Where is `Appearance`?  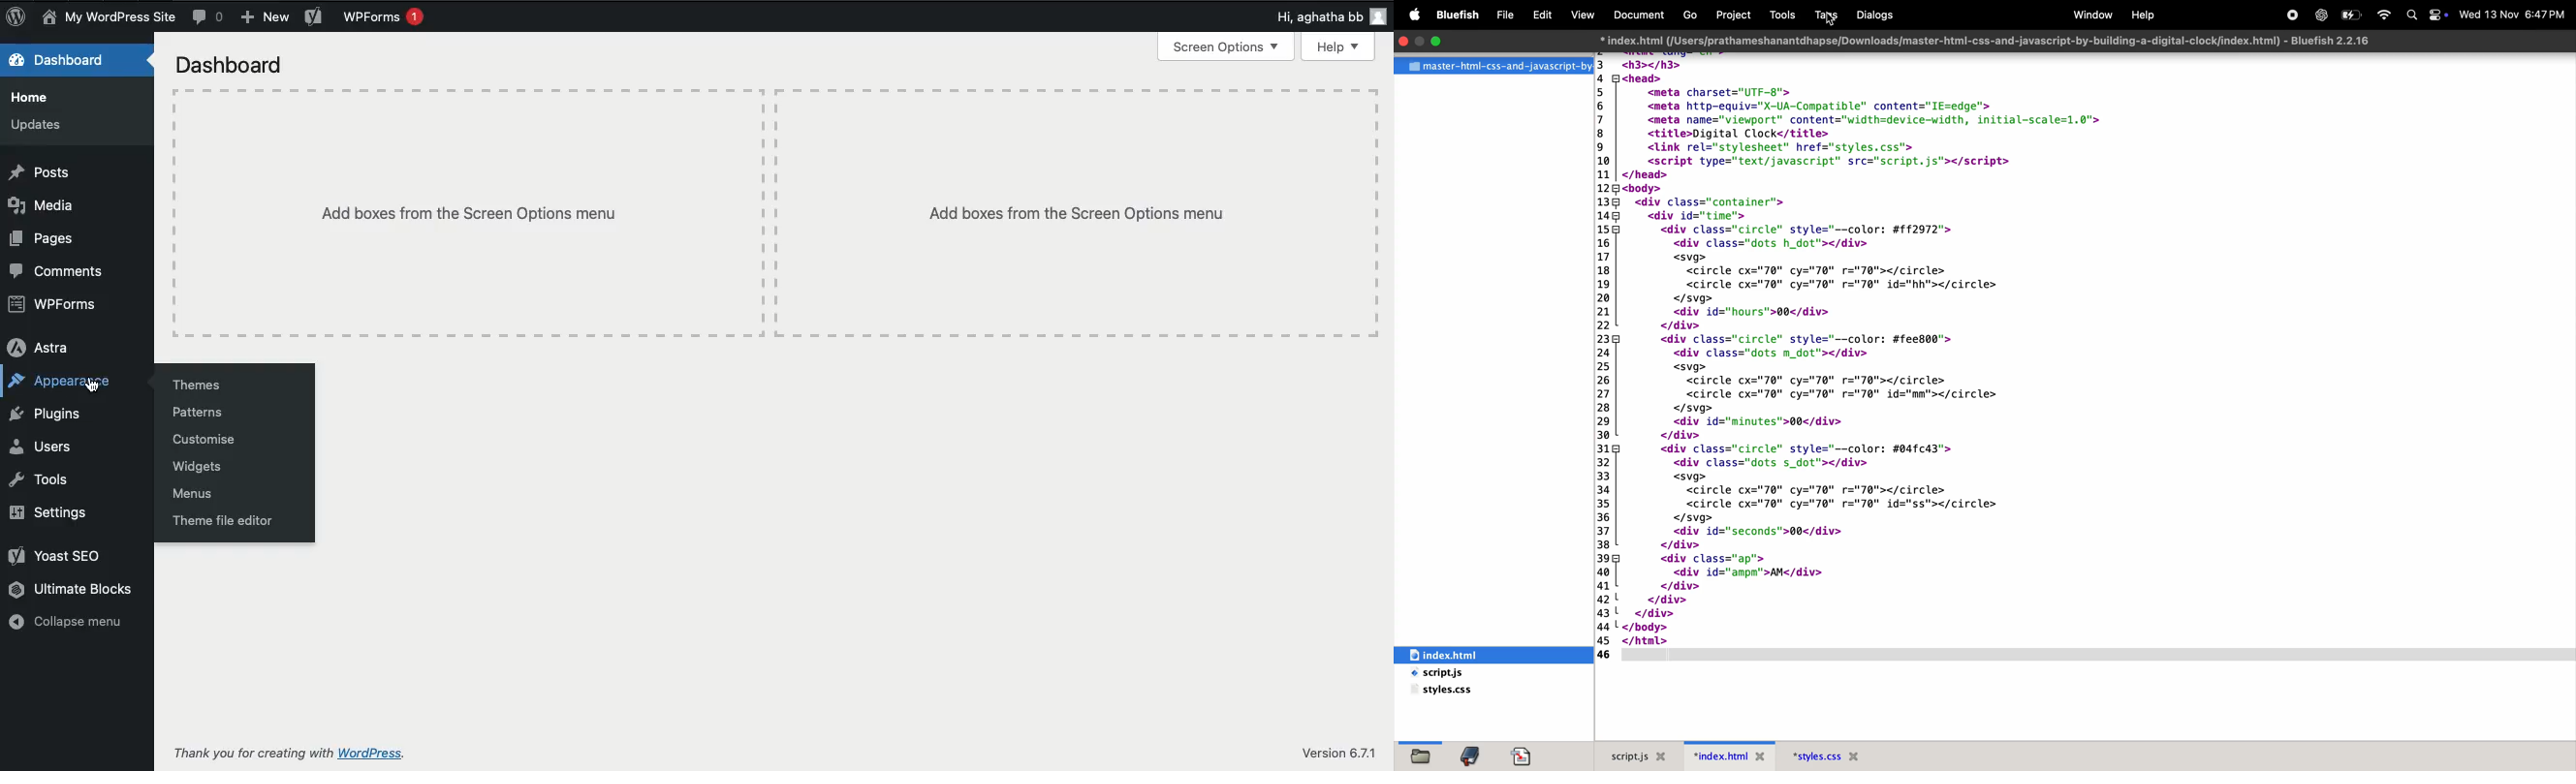
Appearance is located at coordinates (62, 383).